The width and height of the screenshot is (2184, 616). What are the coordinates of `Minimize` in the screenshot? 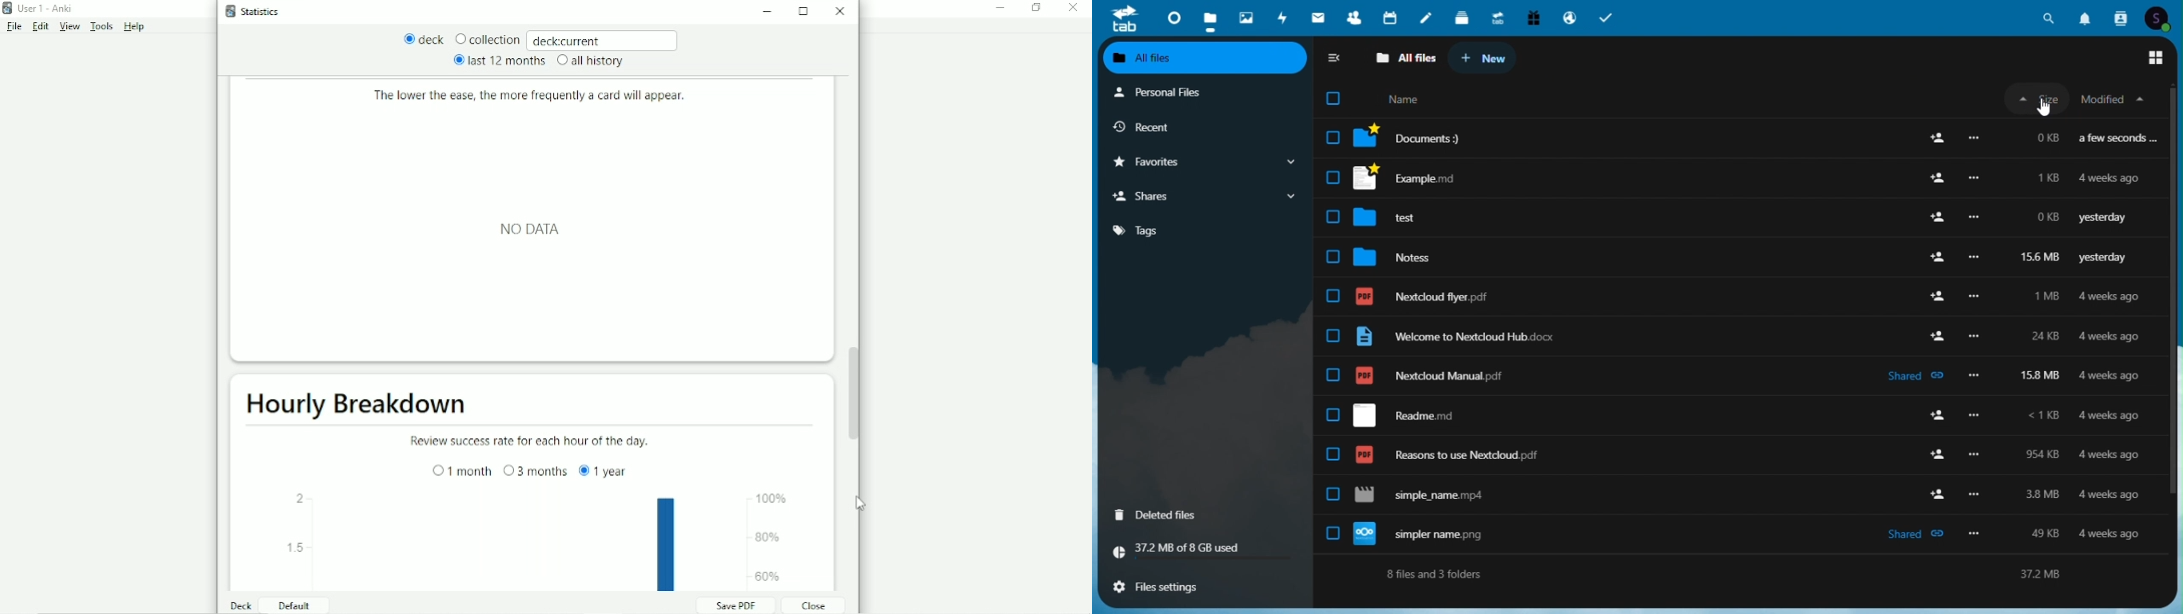 It's located at (1001, 8).